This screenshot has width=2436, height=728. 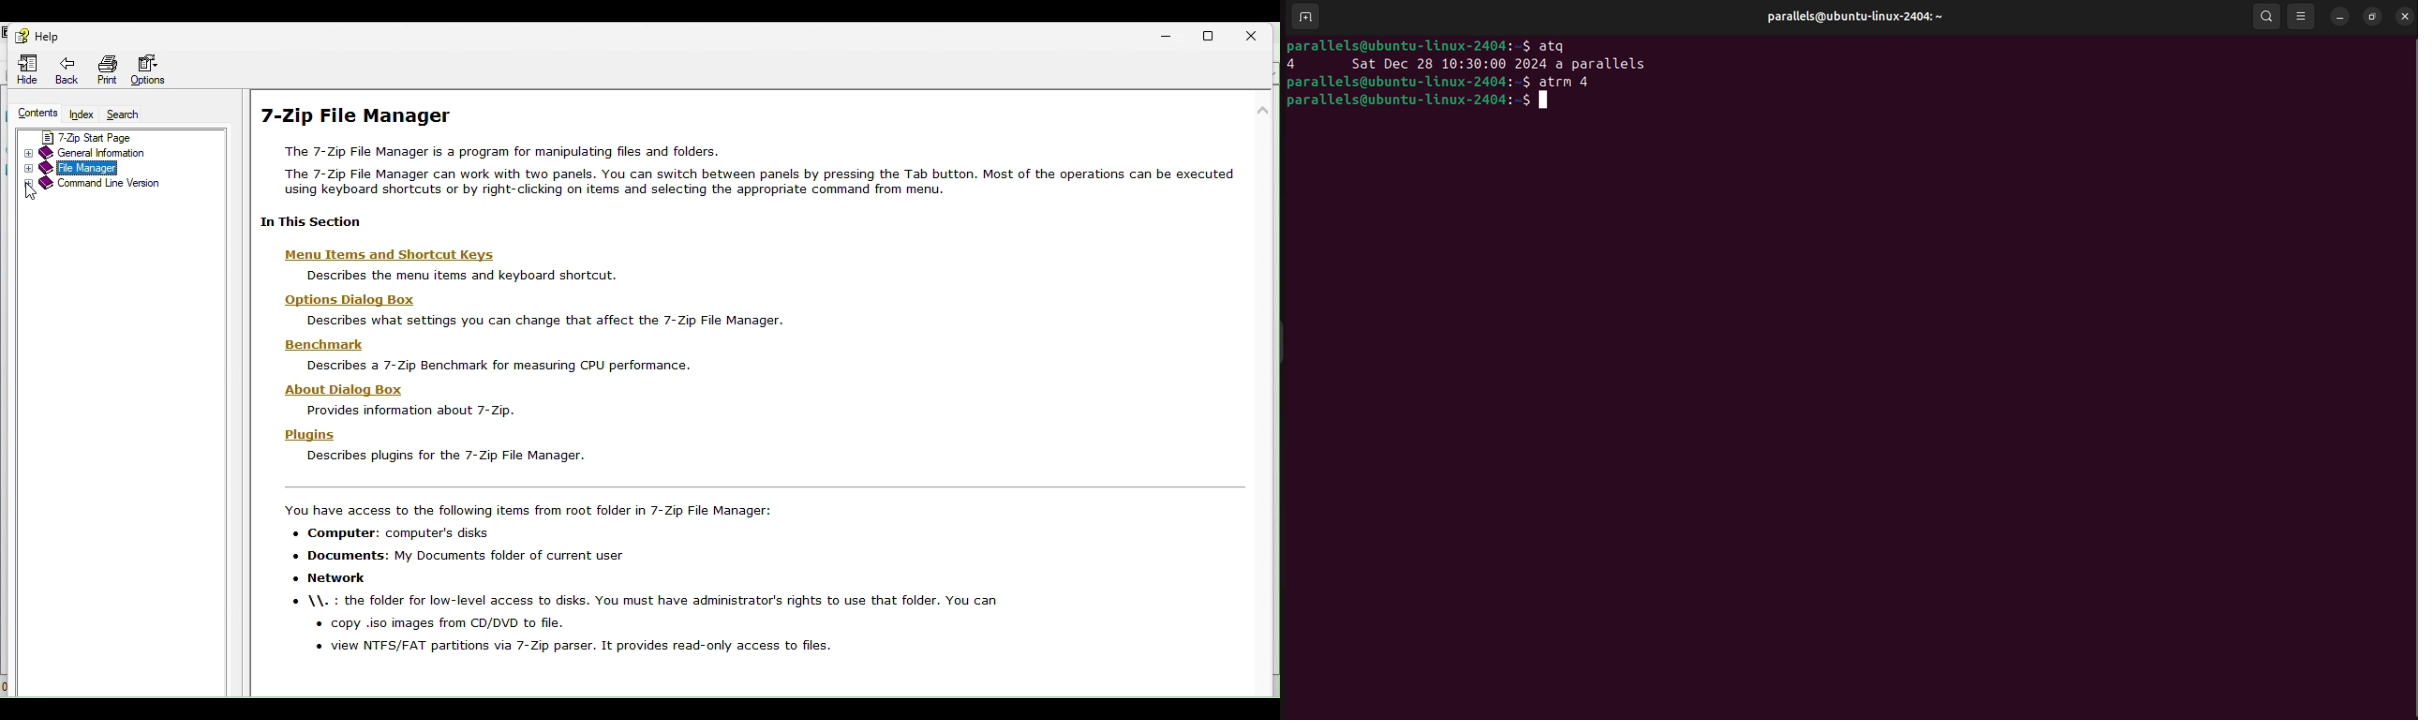 What do you see at coordinates (343, 390) in the screenshot?
I see `‘About Dialog Box` at bounding box center [343, 390].